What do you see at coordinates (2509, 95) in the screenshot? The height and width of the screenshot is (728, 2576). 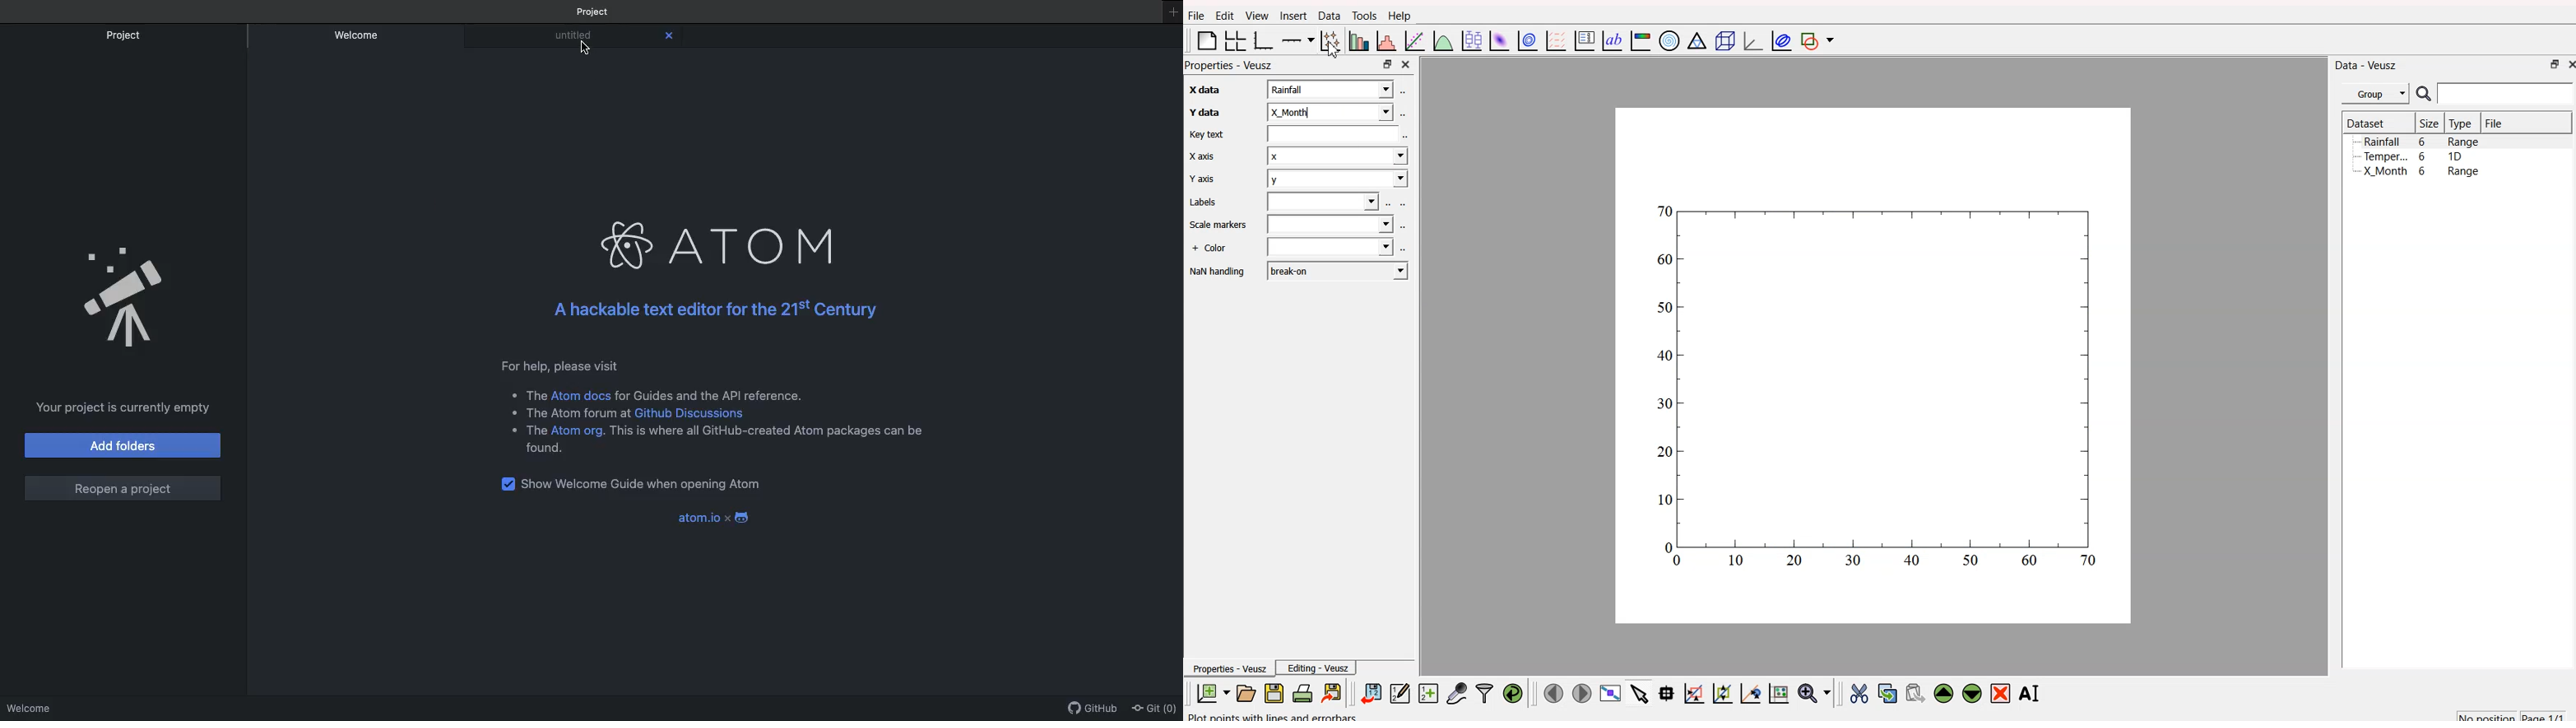 I see `search bar` at bounding box center [2509, 95].